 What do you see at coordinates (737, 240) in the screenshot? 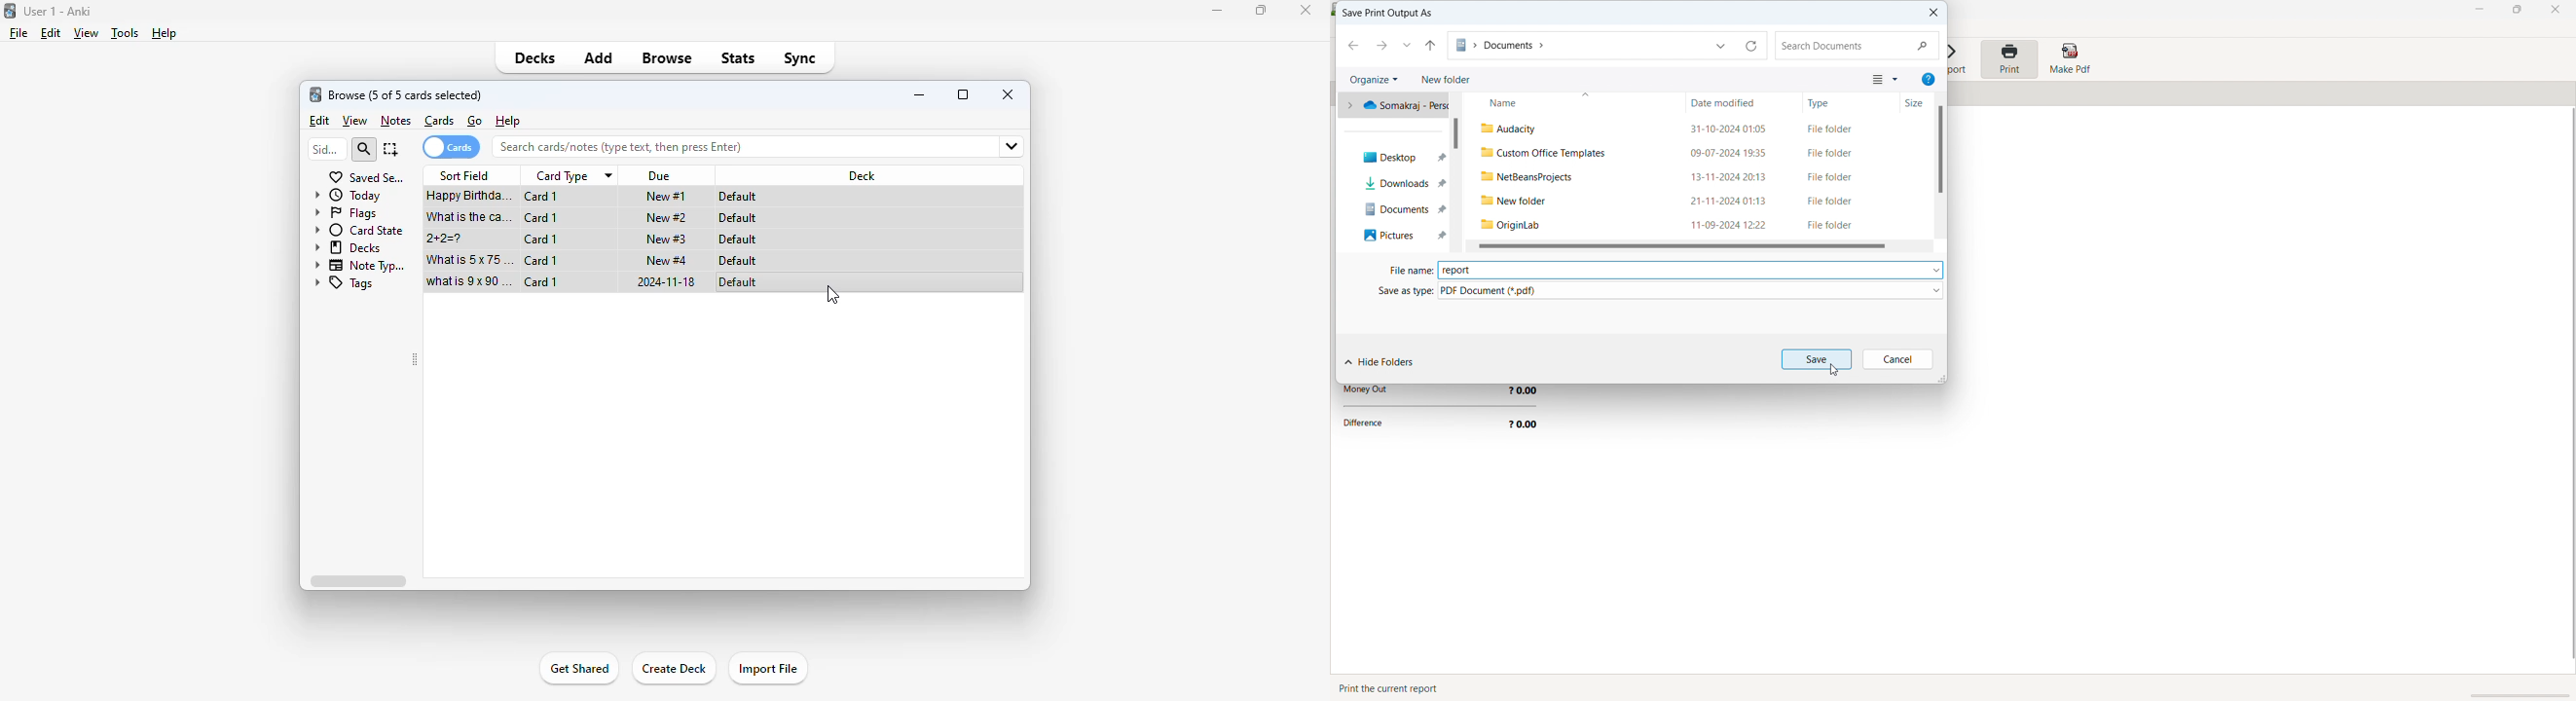
I see `default` at bounding box center [737, 240].